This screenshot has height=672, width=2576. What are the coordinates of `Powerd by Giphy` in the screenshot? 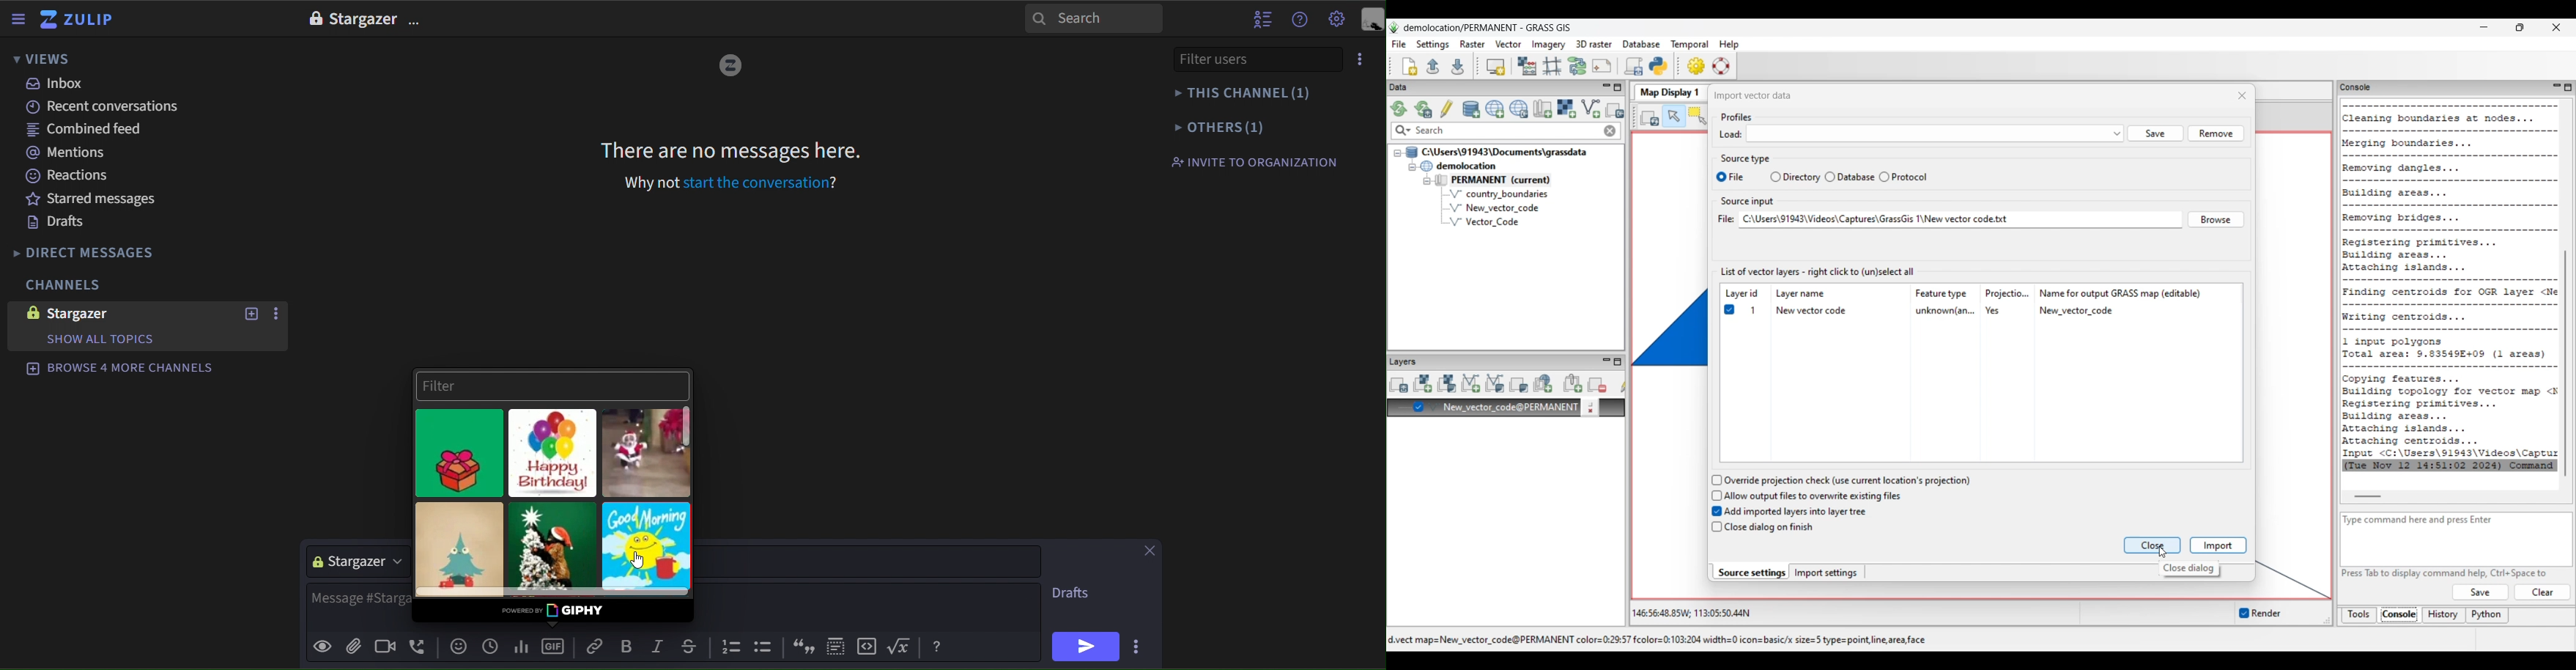 It's located at (553, 609).